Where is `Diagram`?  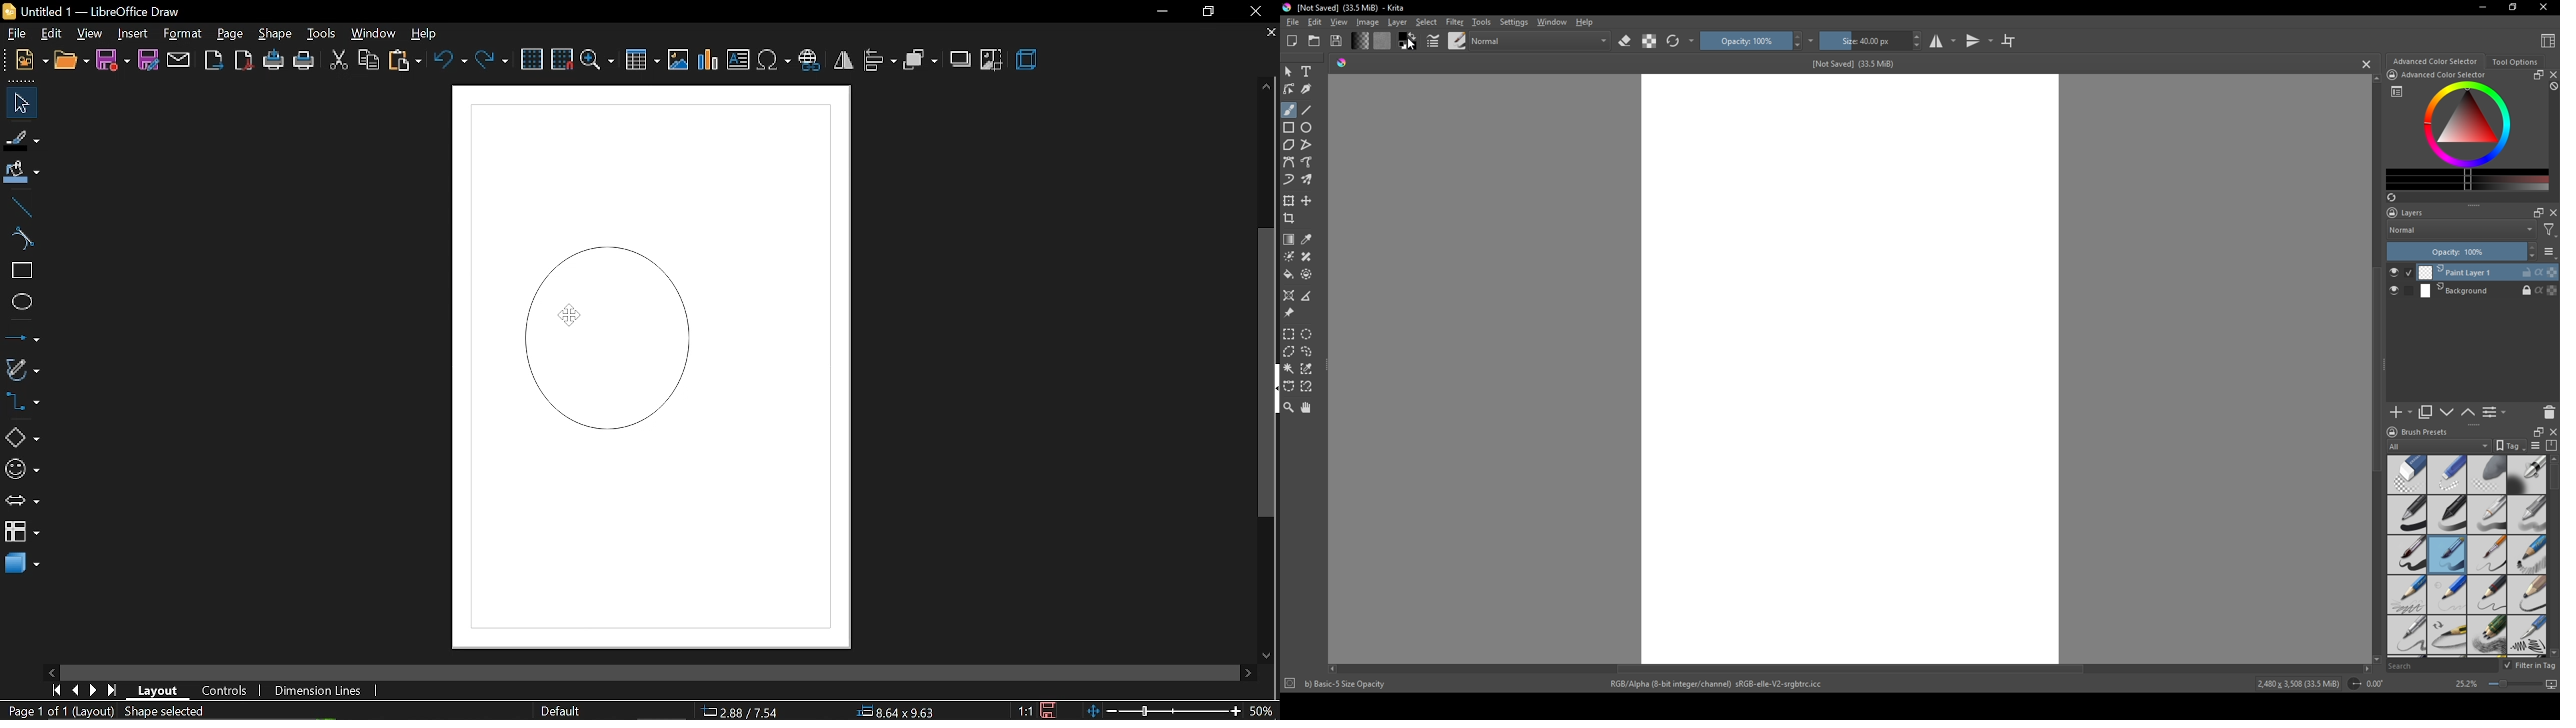
Diagram is located at coordinates (615, 333).